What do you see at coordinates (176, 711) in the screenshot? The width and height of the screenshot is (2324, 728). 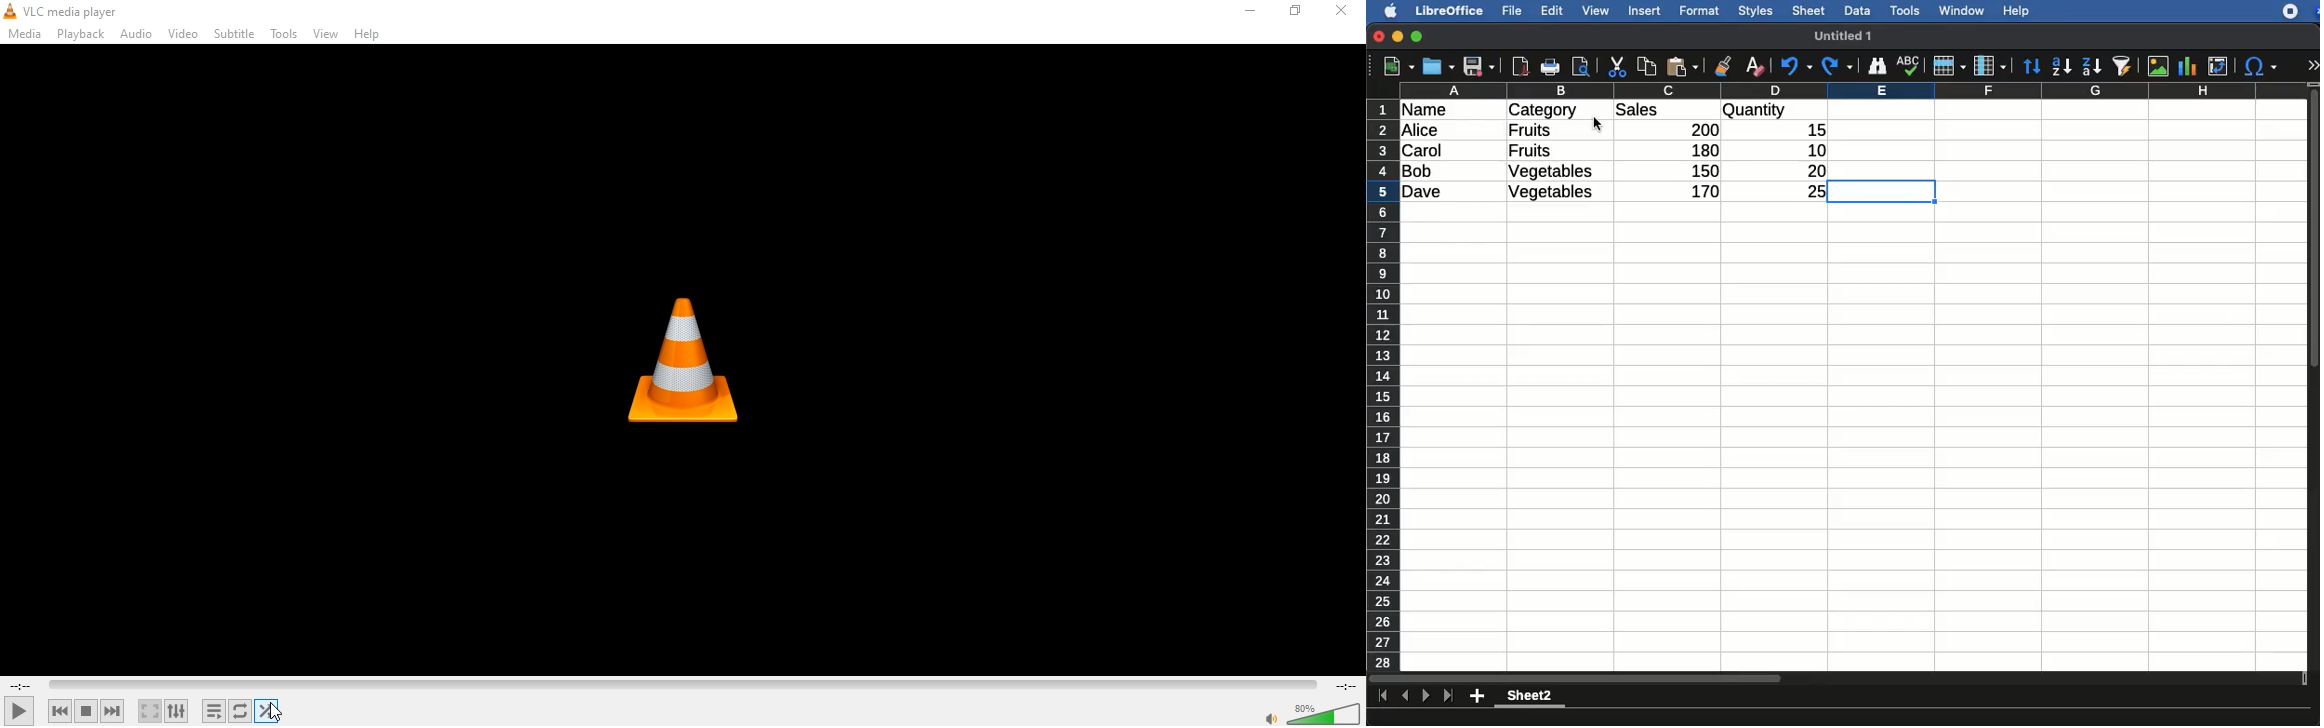 I see `show extended settings` at bounding box center [176, 711].